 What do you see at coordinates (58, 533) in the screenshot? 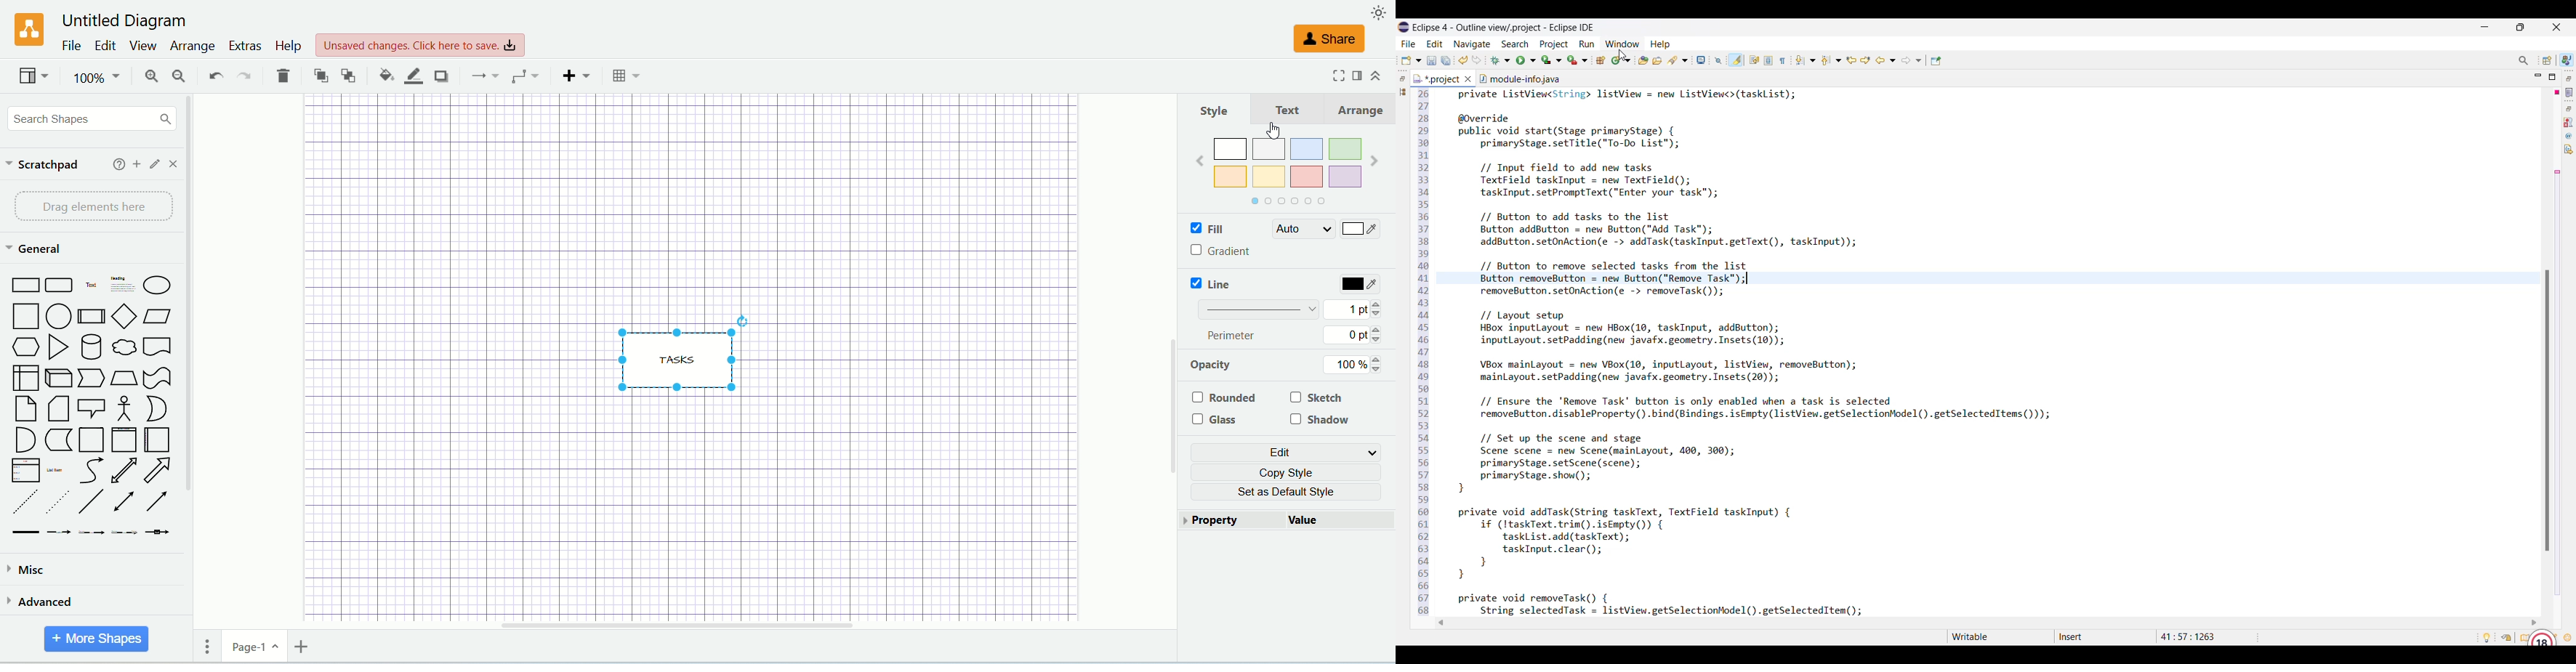
I see `Connector with label` at bounding box center [58, 533].